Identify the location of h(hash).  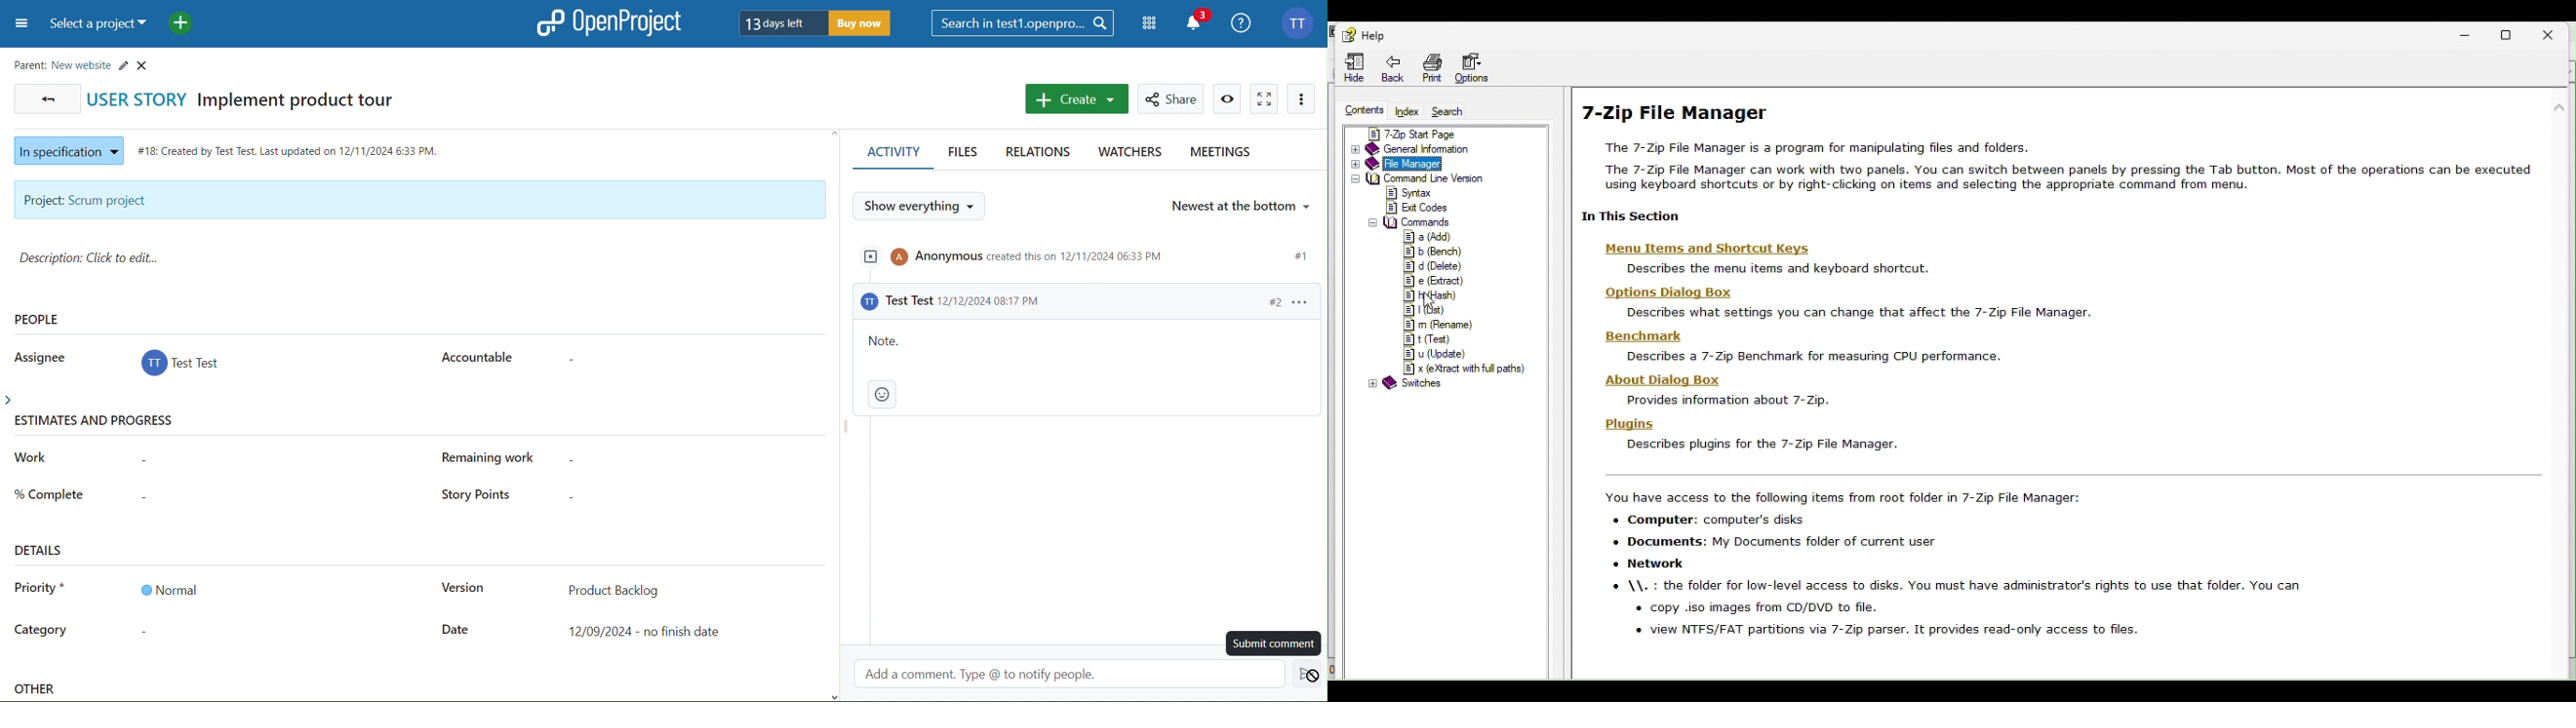
(1433, 295).